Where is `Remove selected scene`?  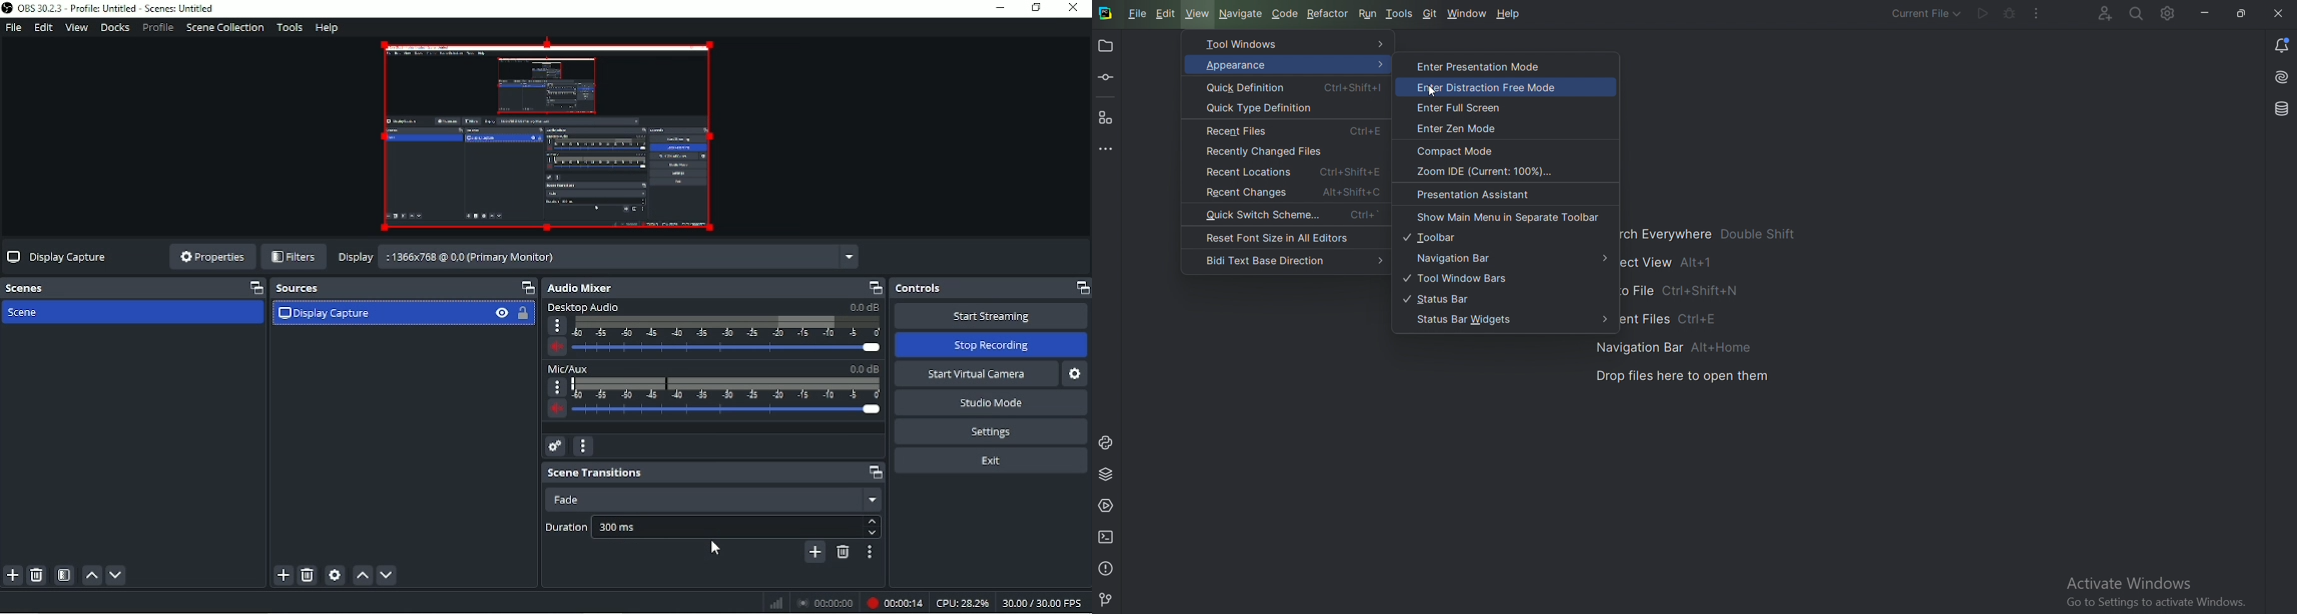
Remove selected scene is located at coordinates (39, 575).